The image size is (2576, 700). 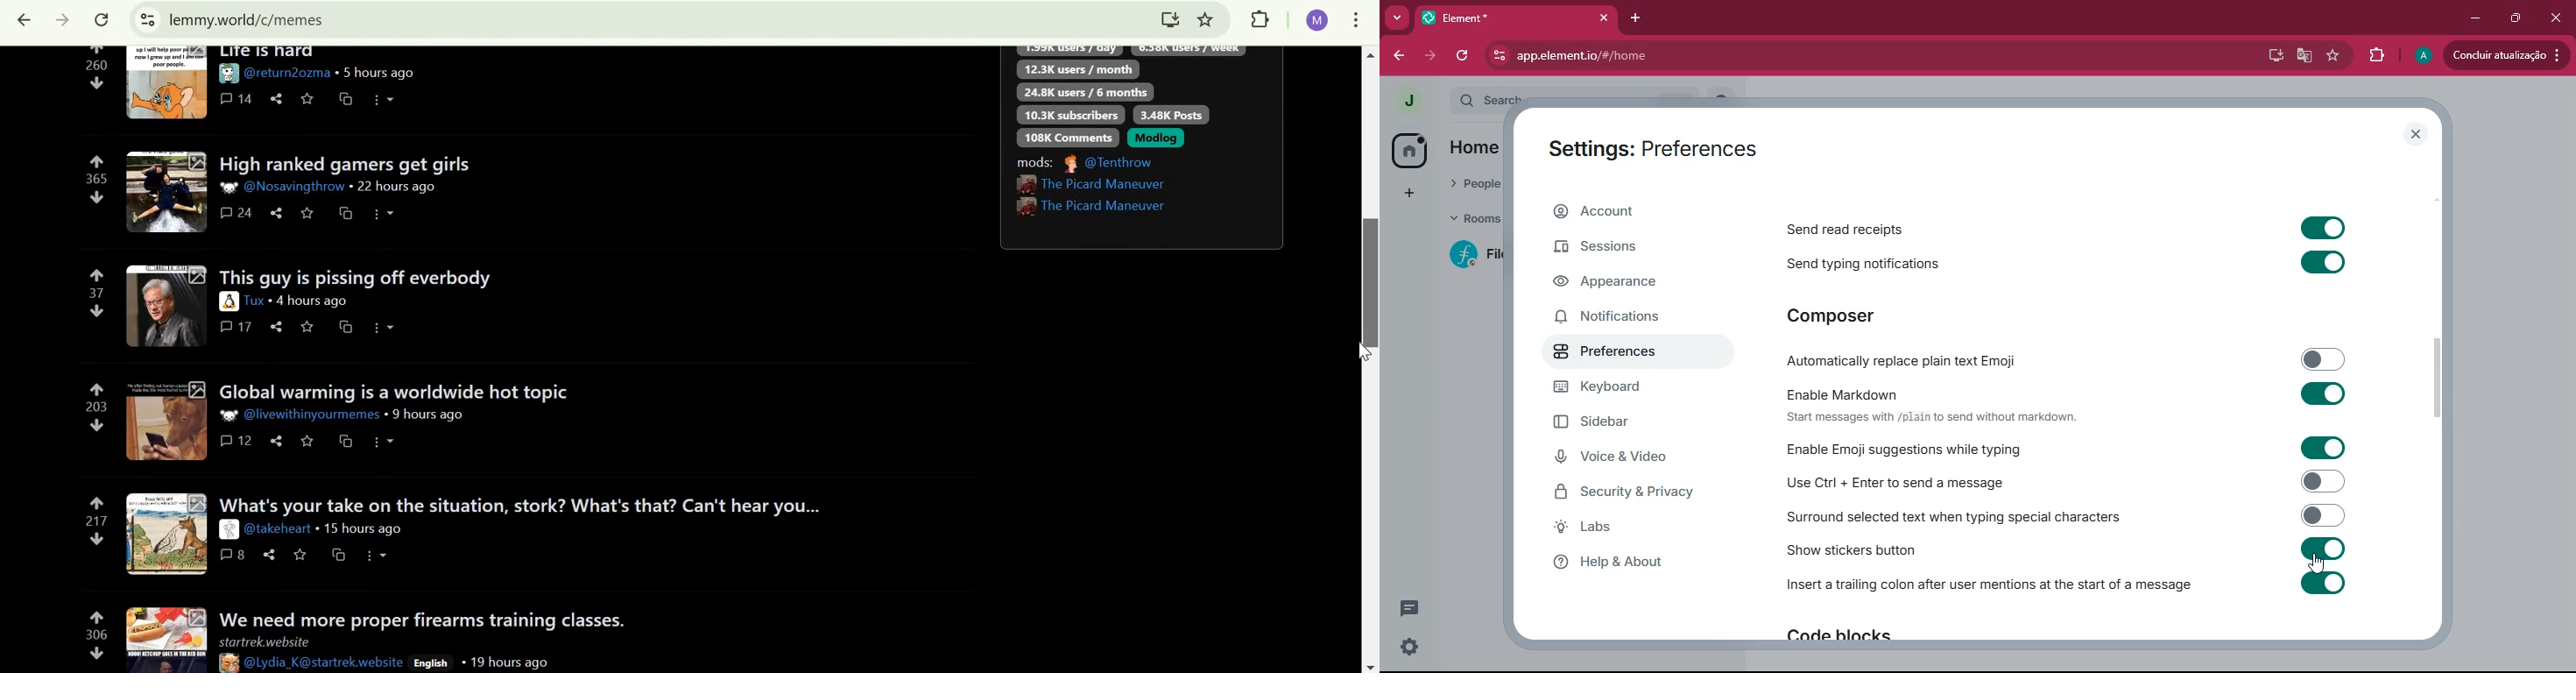 I want to click on cross-post, so click(x=348, y=98).